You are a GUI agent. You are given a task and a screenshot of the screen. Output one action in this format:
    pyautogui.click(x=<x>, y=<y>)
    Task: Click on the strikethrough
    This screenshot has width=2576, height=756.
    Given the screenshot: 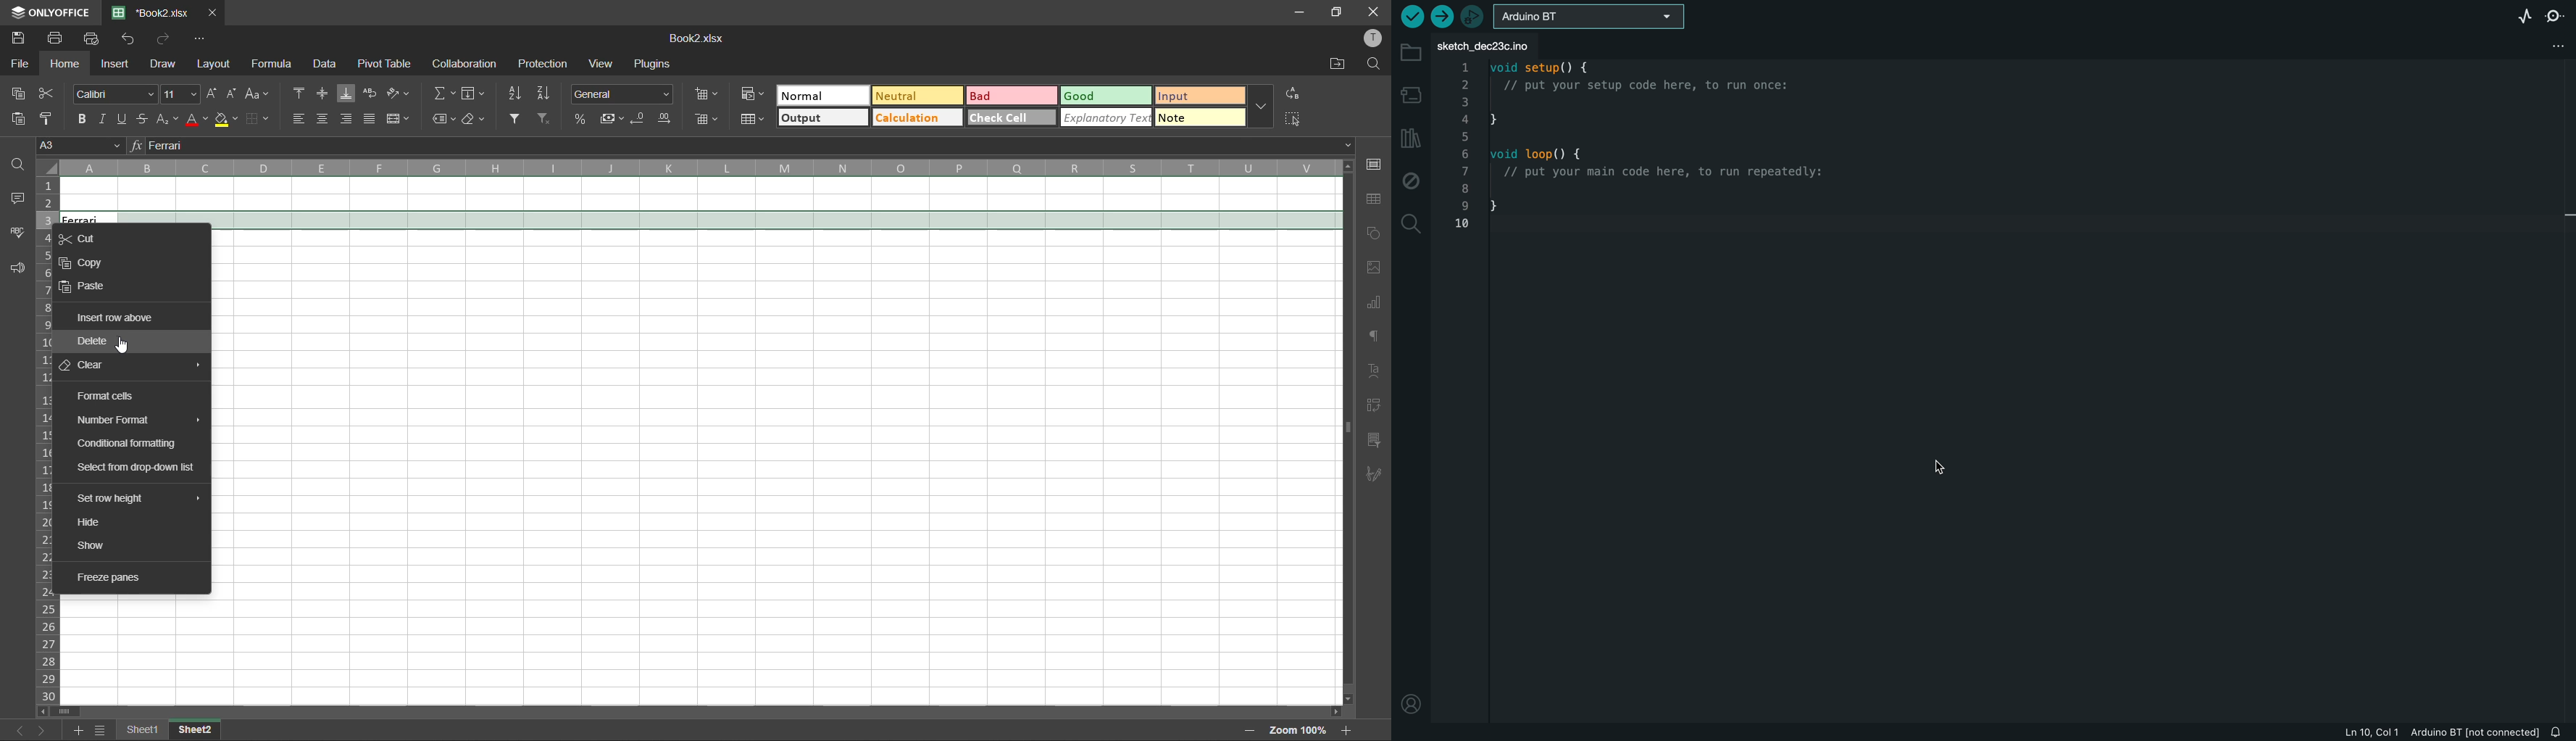 What is the action you would take?
    pyautogui.click(x=146, y=118)
    